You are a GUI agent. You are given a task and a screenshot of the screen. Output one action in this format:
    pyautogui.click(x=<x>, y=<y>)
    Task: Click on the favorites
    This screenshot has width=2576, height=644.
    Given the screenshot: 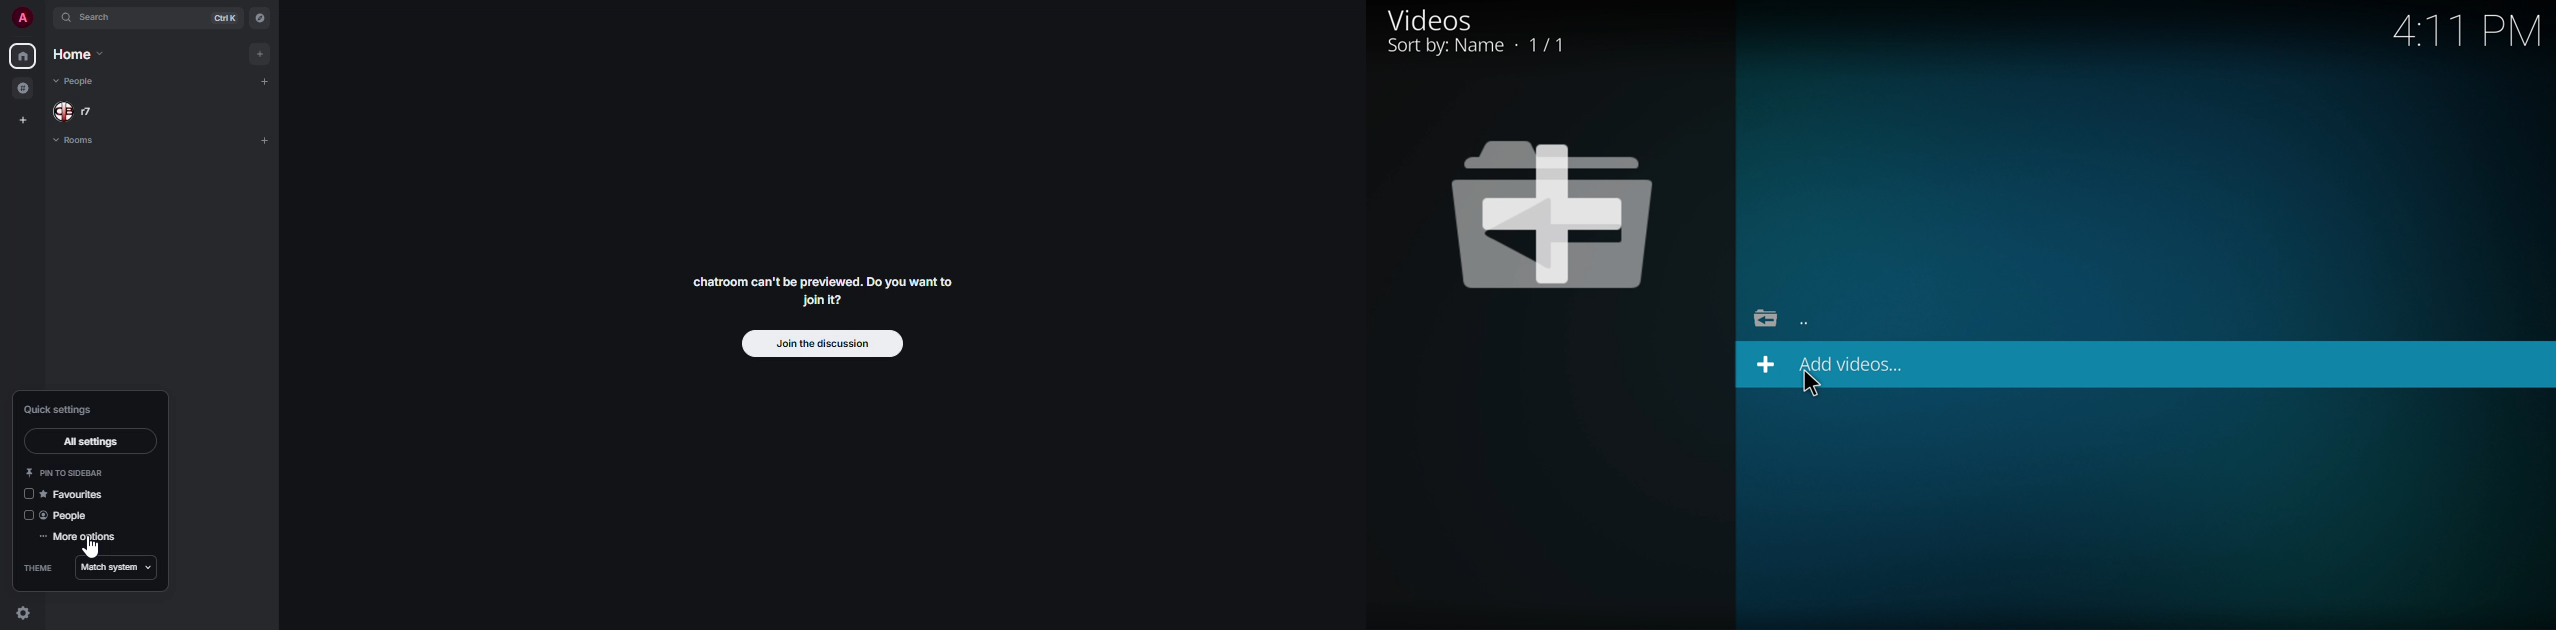 What is the action you would take?
    pyautogui.click(x=80, y=494)
    